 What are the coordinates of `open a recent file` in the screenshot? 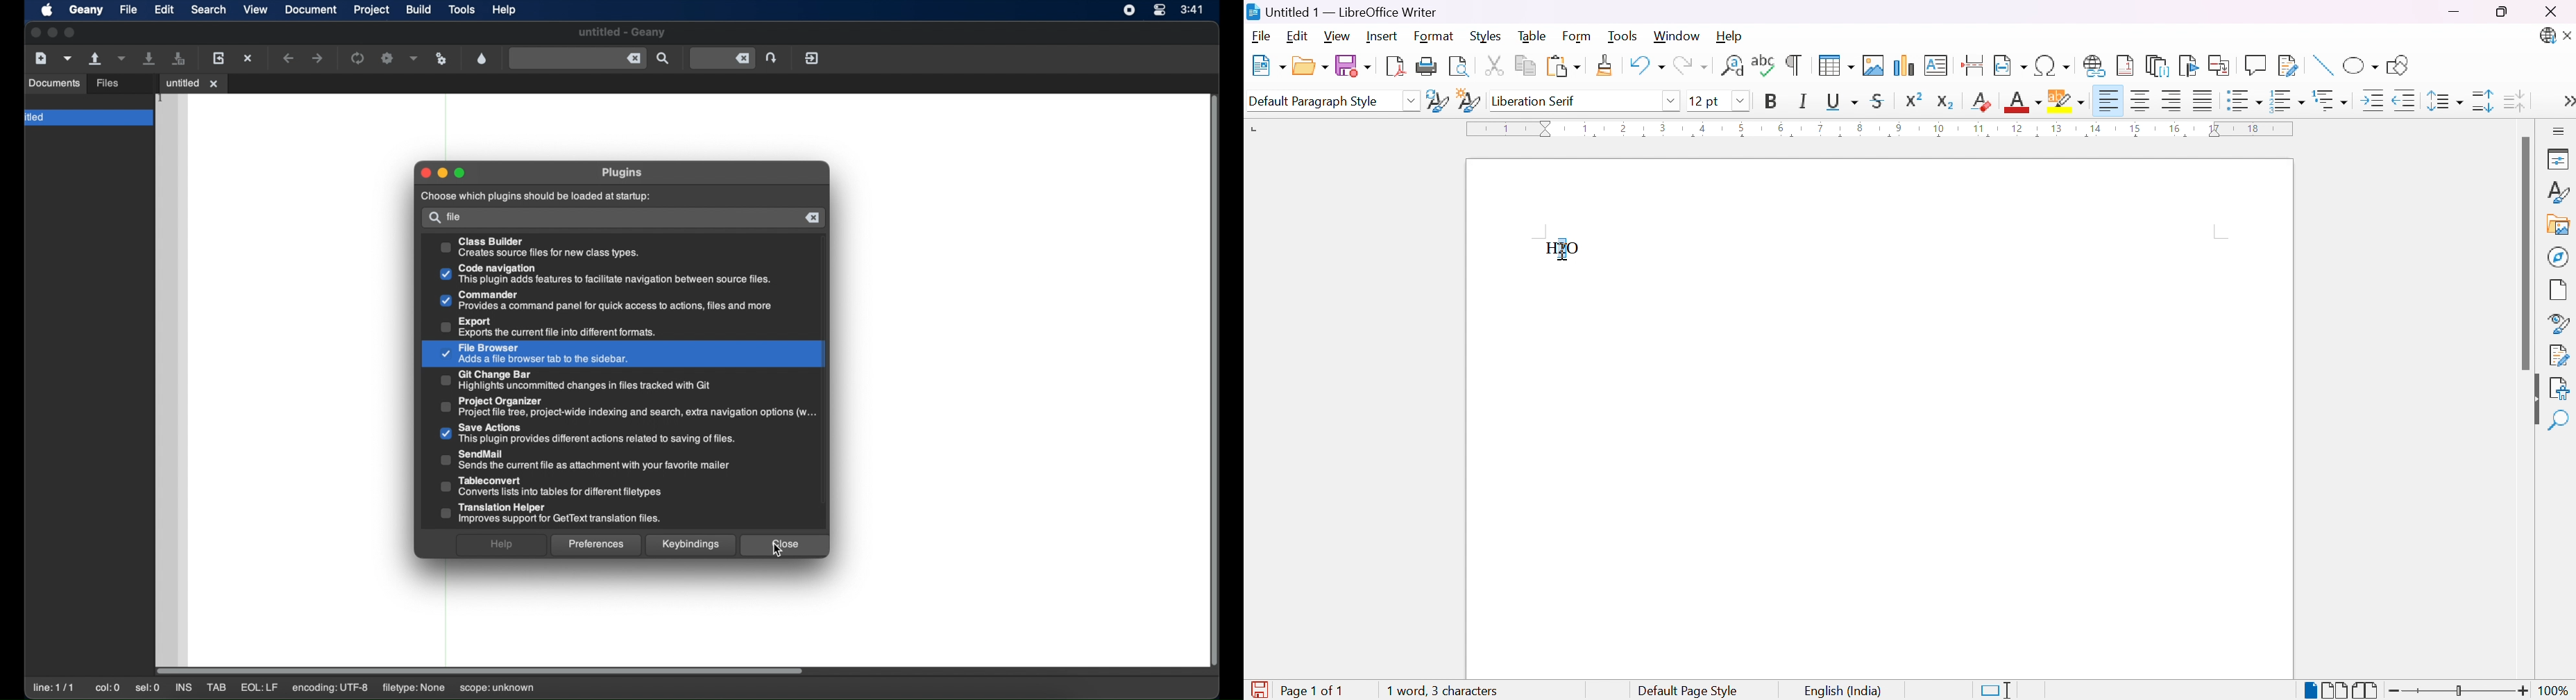 It's located at (123, 59).